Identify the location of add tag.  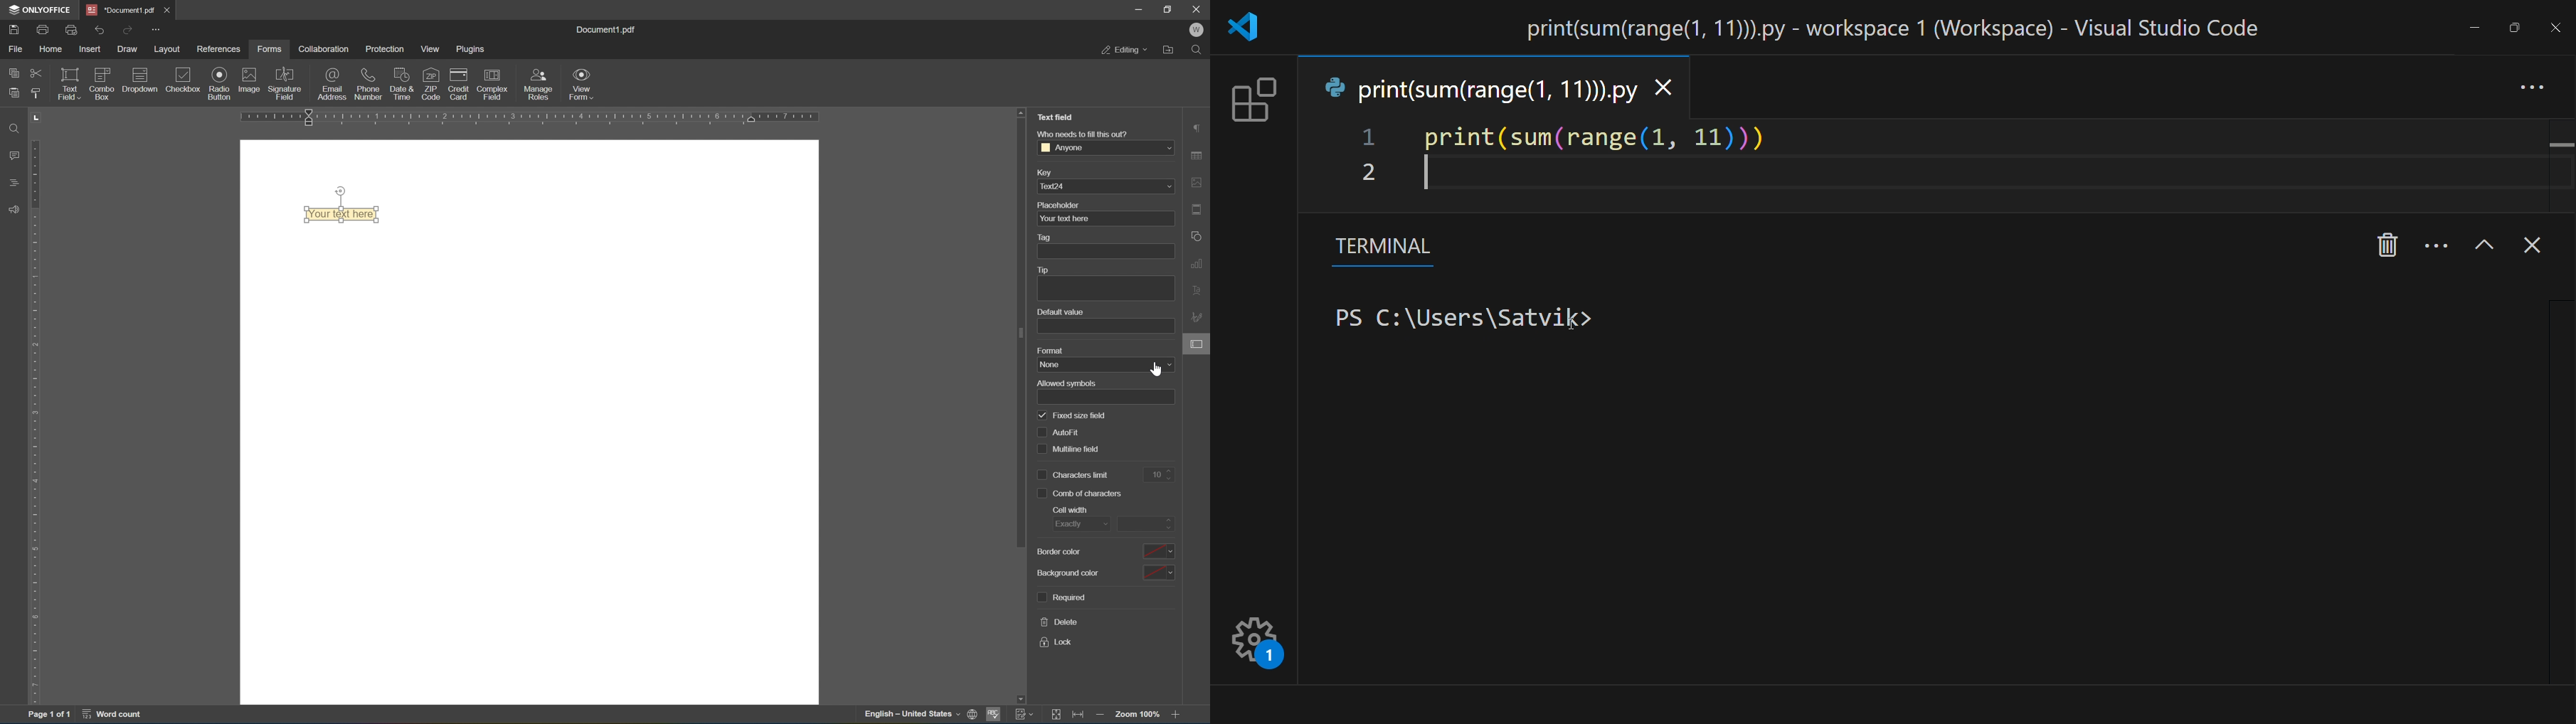
(1105, 251).